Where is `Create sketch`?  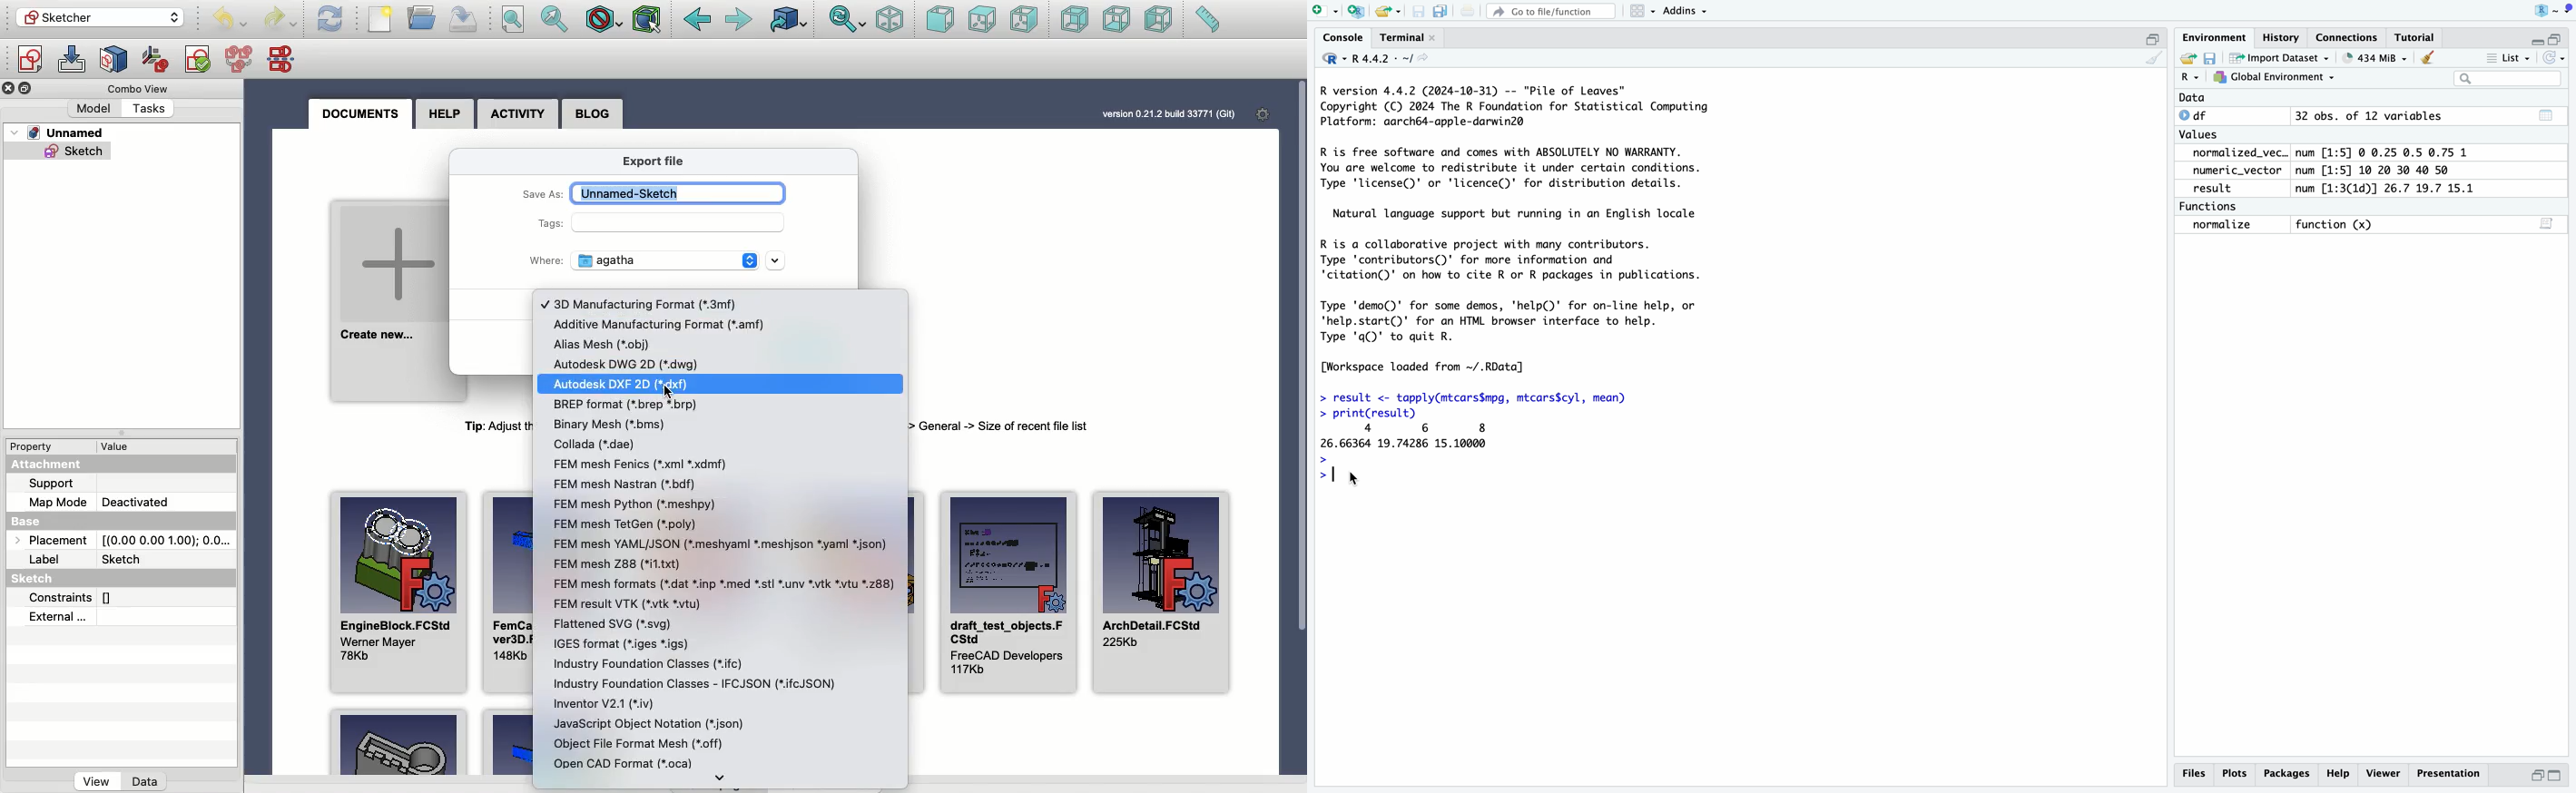
Create sketch is located at coordinates (28, 59).